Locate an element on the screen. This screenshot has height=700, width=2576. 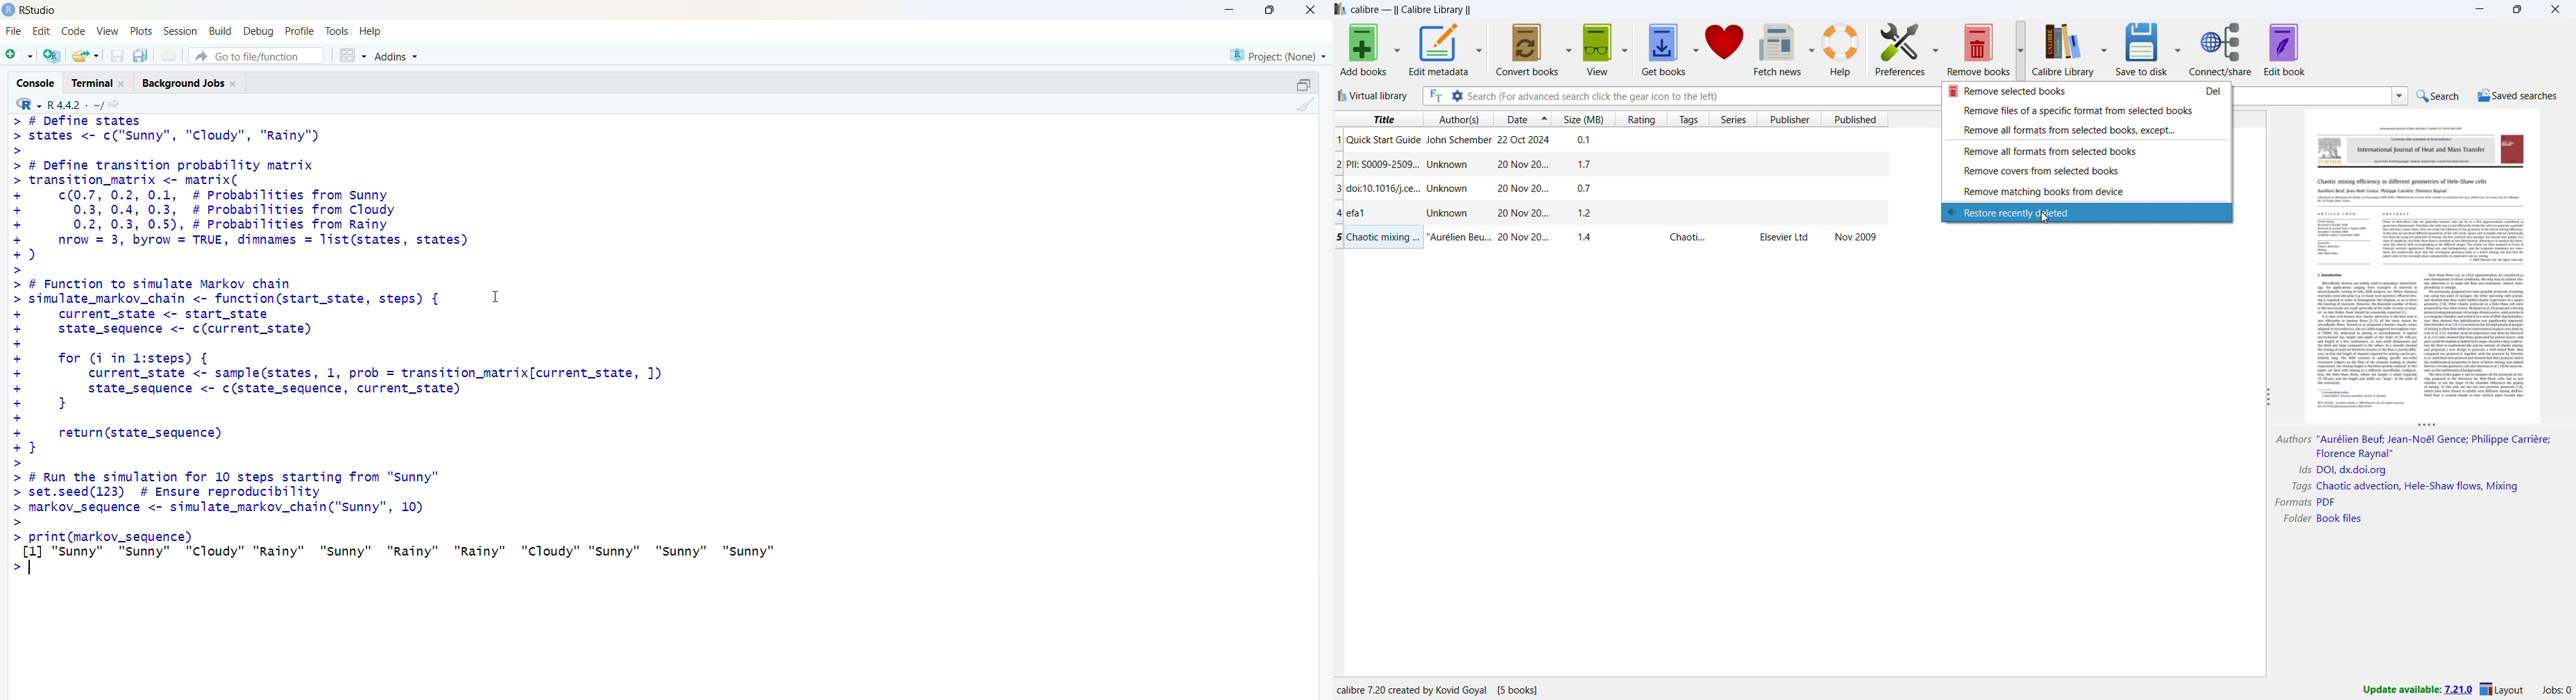
> # Define states> states <- c("sunny", "Cloudy", "Rainy")>> # Define transition probability matrix> transition_matrix <- matrix(- c(0.7, 0.2, 0.1, # Probabilities from Sunny+ 0.3, 0.4, 0.3, # Probabilities from Cloudy+ 0.2, 0.3, 0.5), # Probabilities from Rainy- nrow = 3, byrow = TRUE, dimnames = list(states, states)+)>- is located at coordinates (249, 194).